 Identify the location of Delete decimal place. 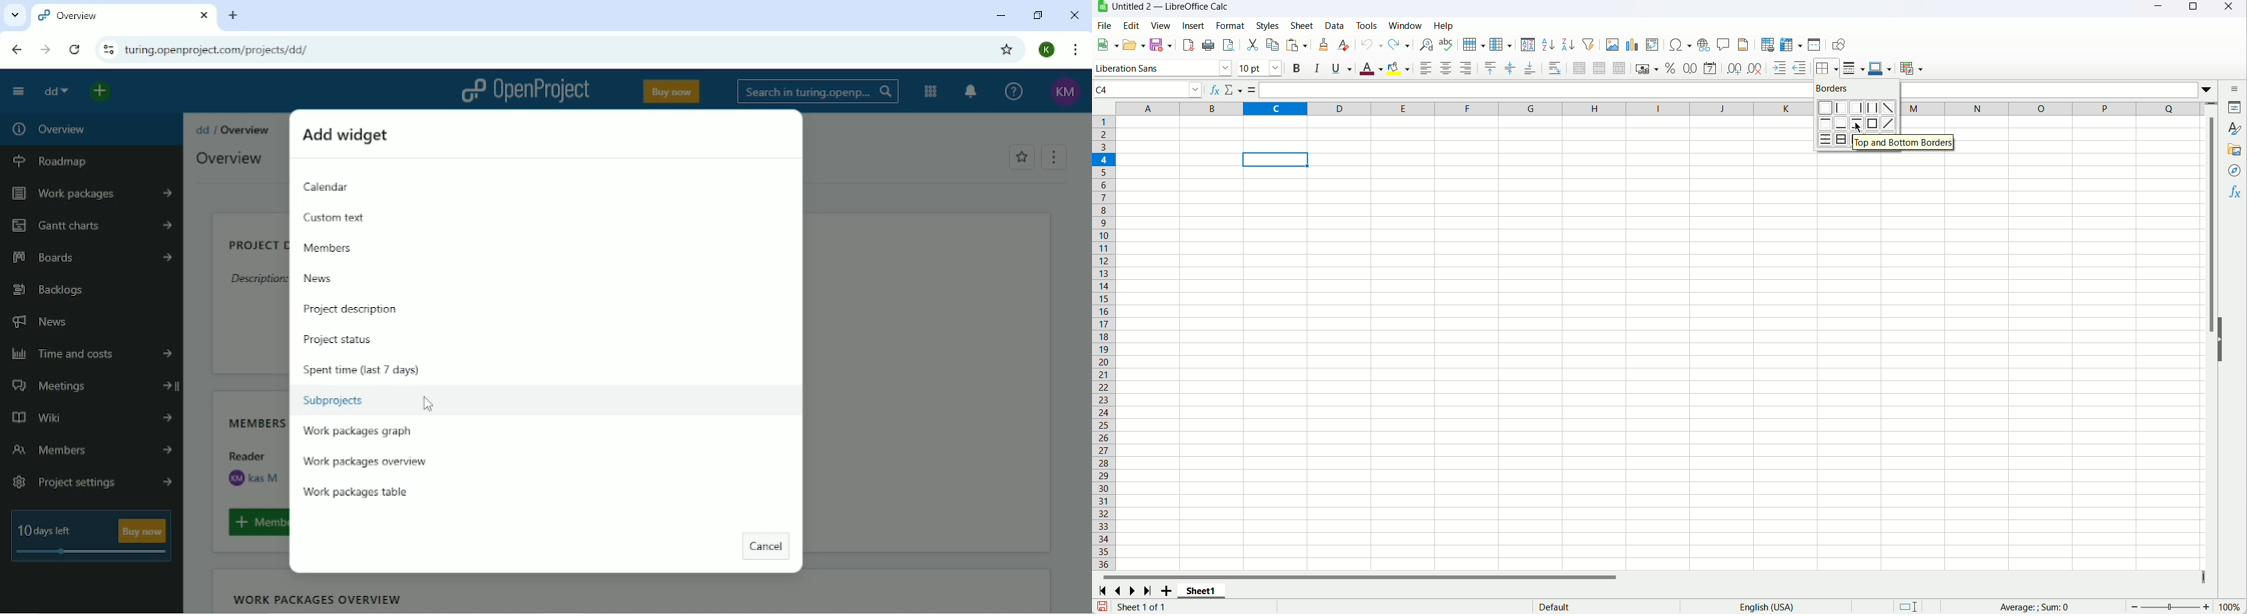
(1755, 69).